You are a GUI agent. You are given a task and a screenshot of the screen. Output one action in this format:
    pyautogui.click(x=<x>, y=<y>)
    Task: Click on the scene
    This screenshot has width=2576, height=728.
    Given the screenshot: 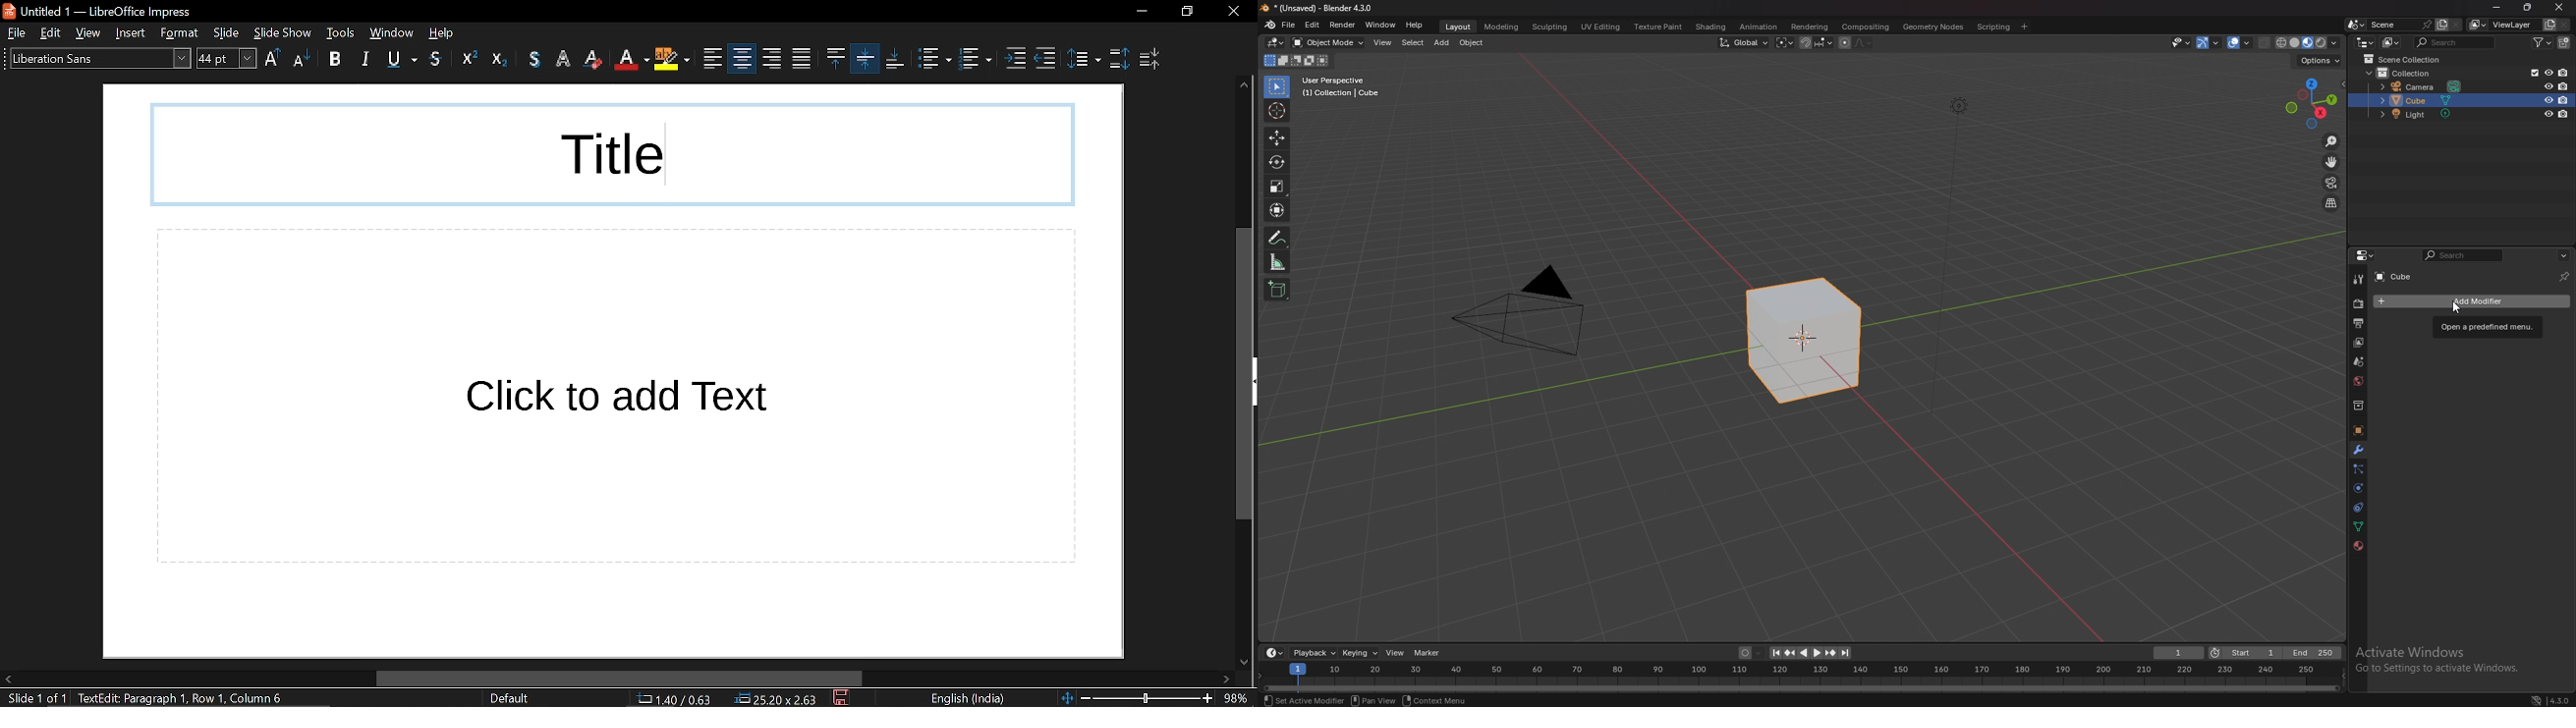 What is the action you would take?
    pyautogui.click(x=2358, y=360)
    